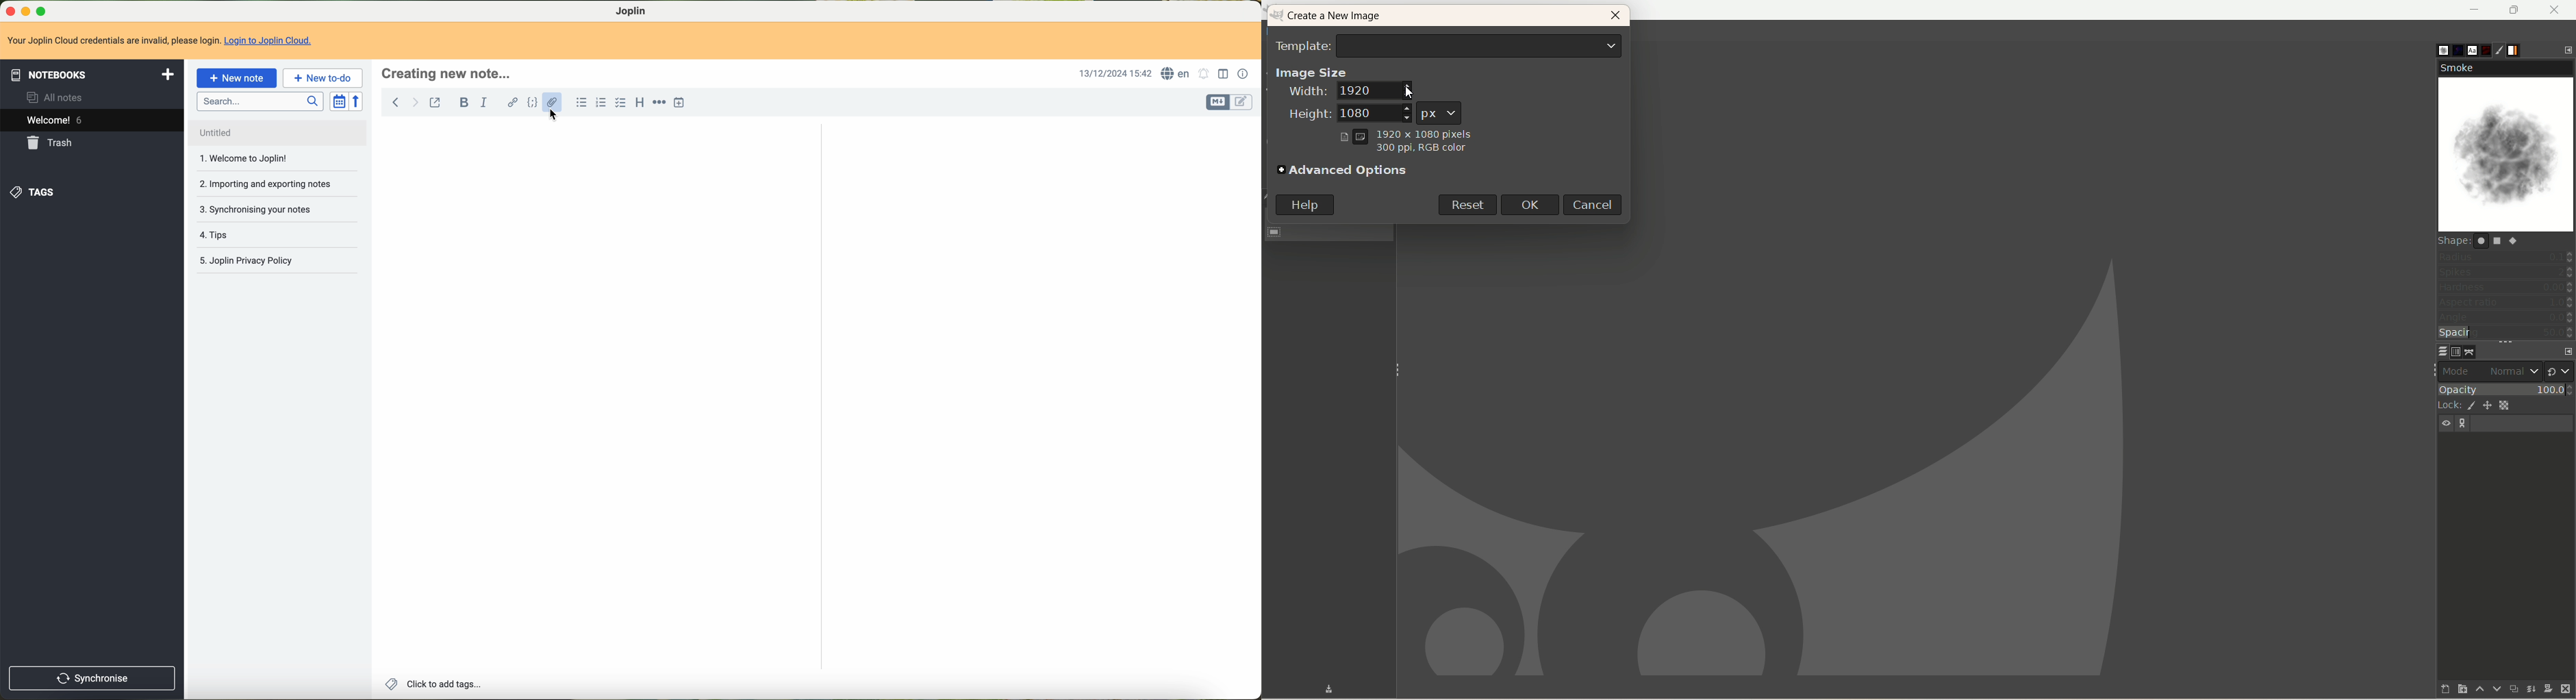 The height and width of the screenshot is (700, 2576). I want to click on synchronise, so click(91, 679).